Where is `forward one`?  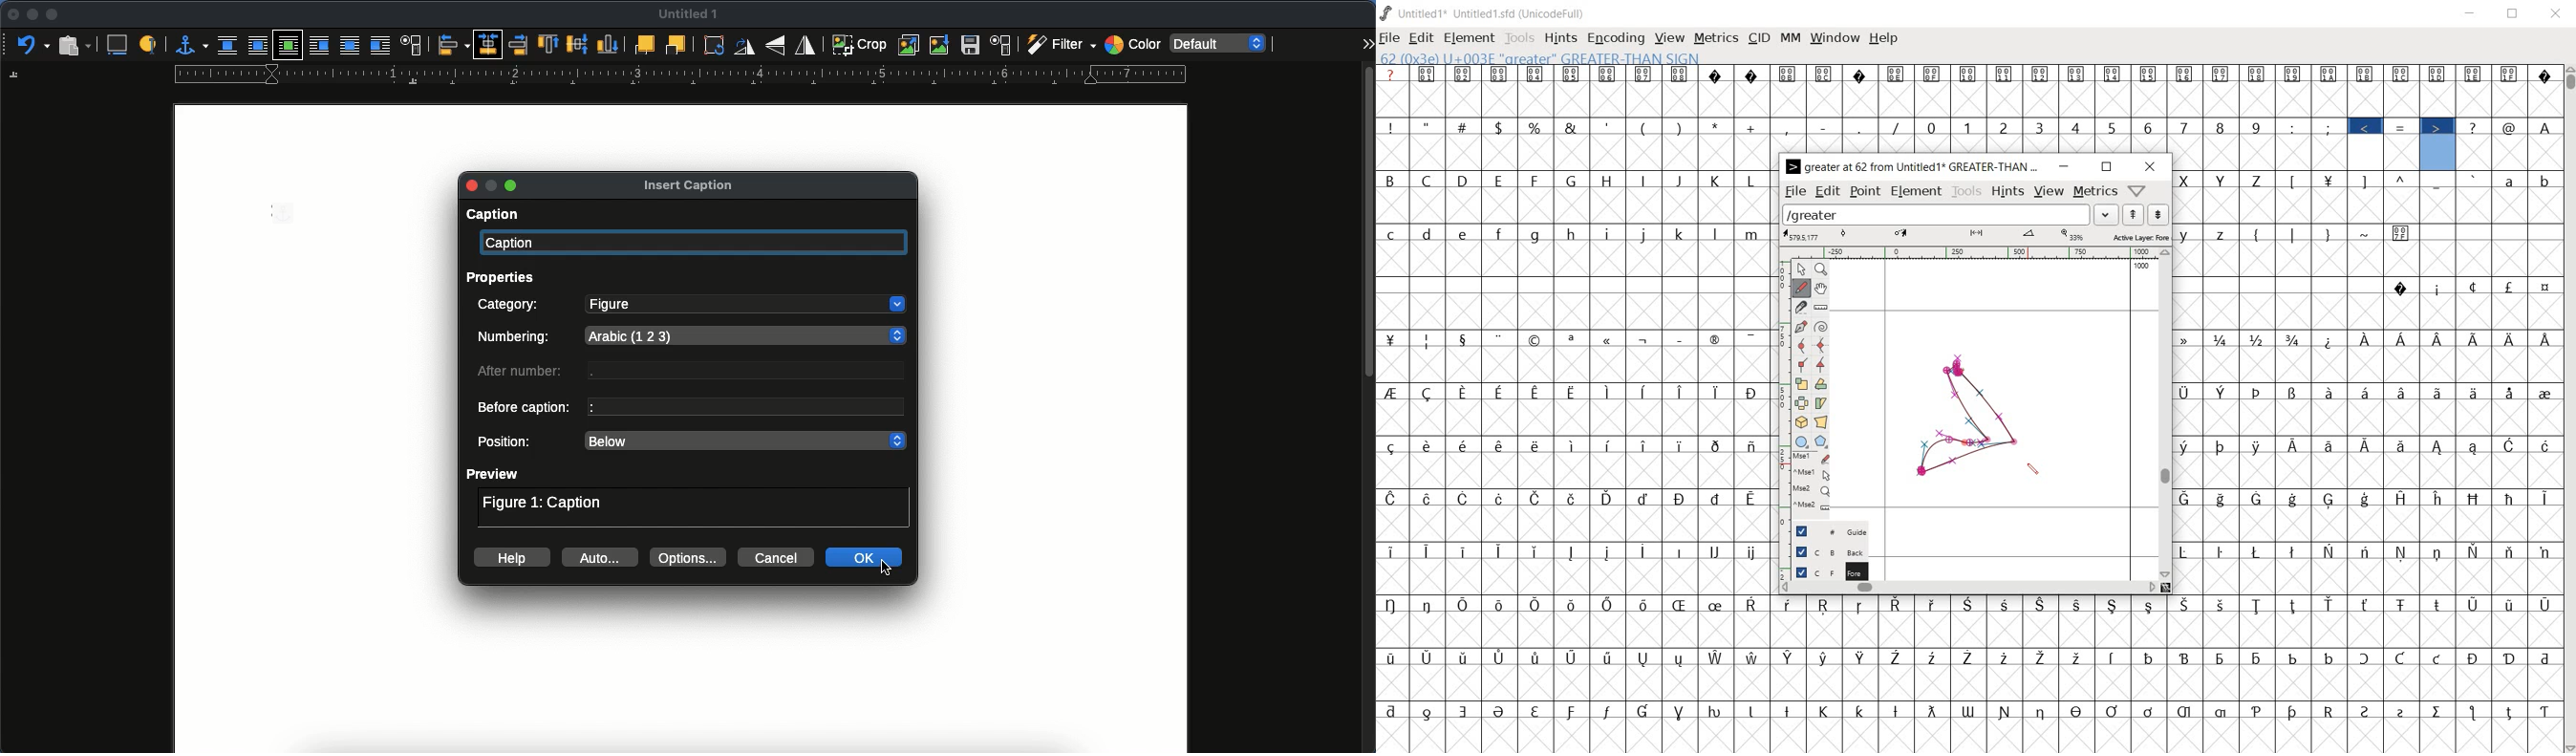 forward one is located at coordinates (643, 46).